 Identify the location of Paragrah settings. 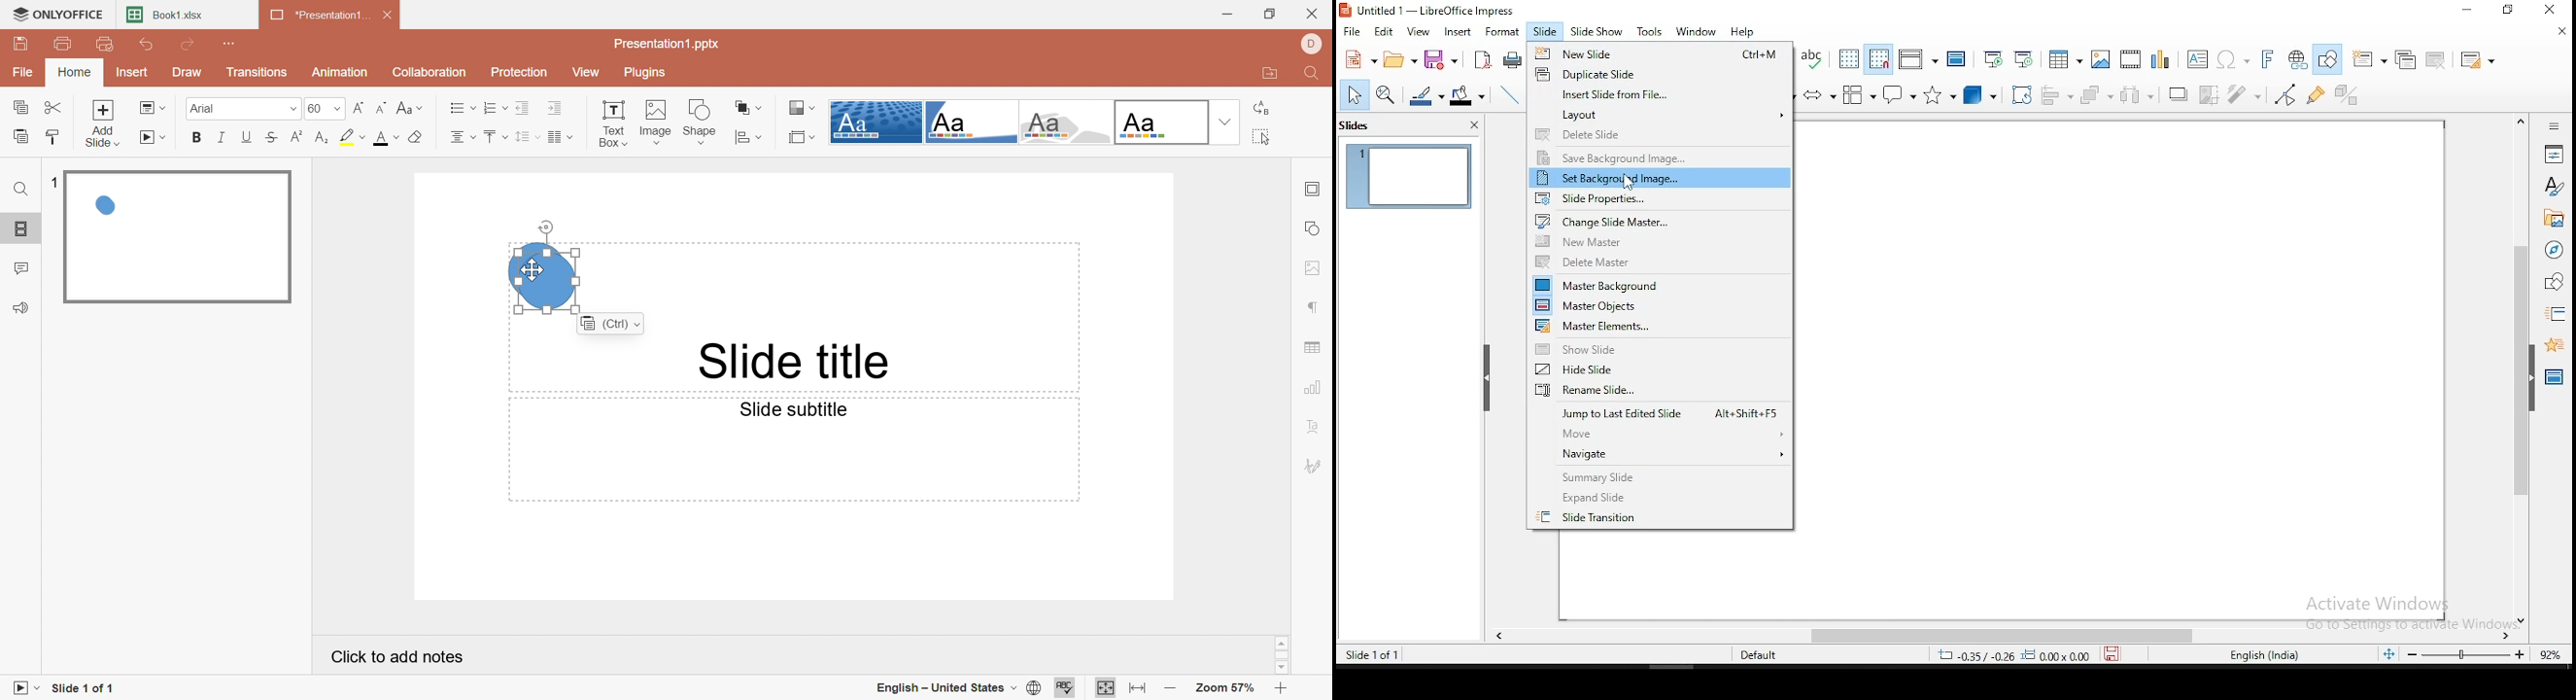
(1315, 306).